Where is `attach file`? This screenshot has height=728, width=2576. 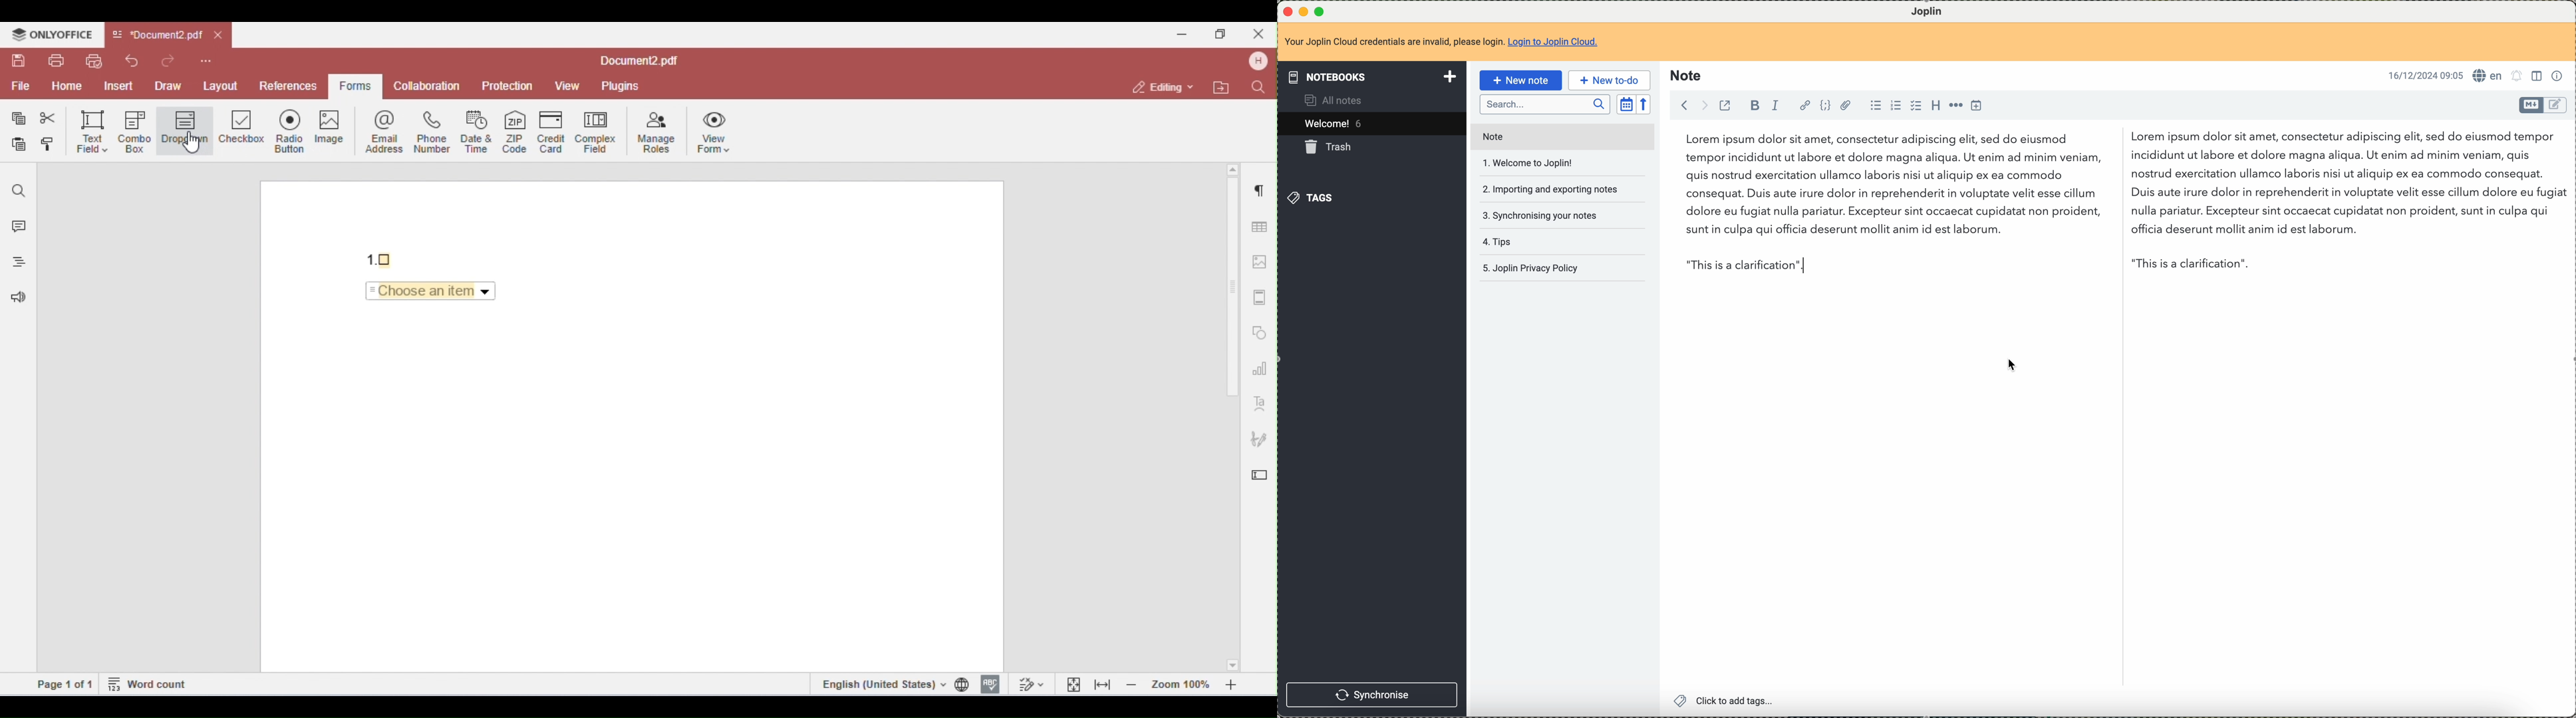 attach file is located at coordinates (1847, 105).